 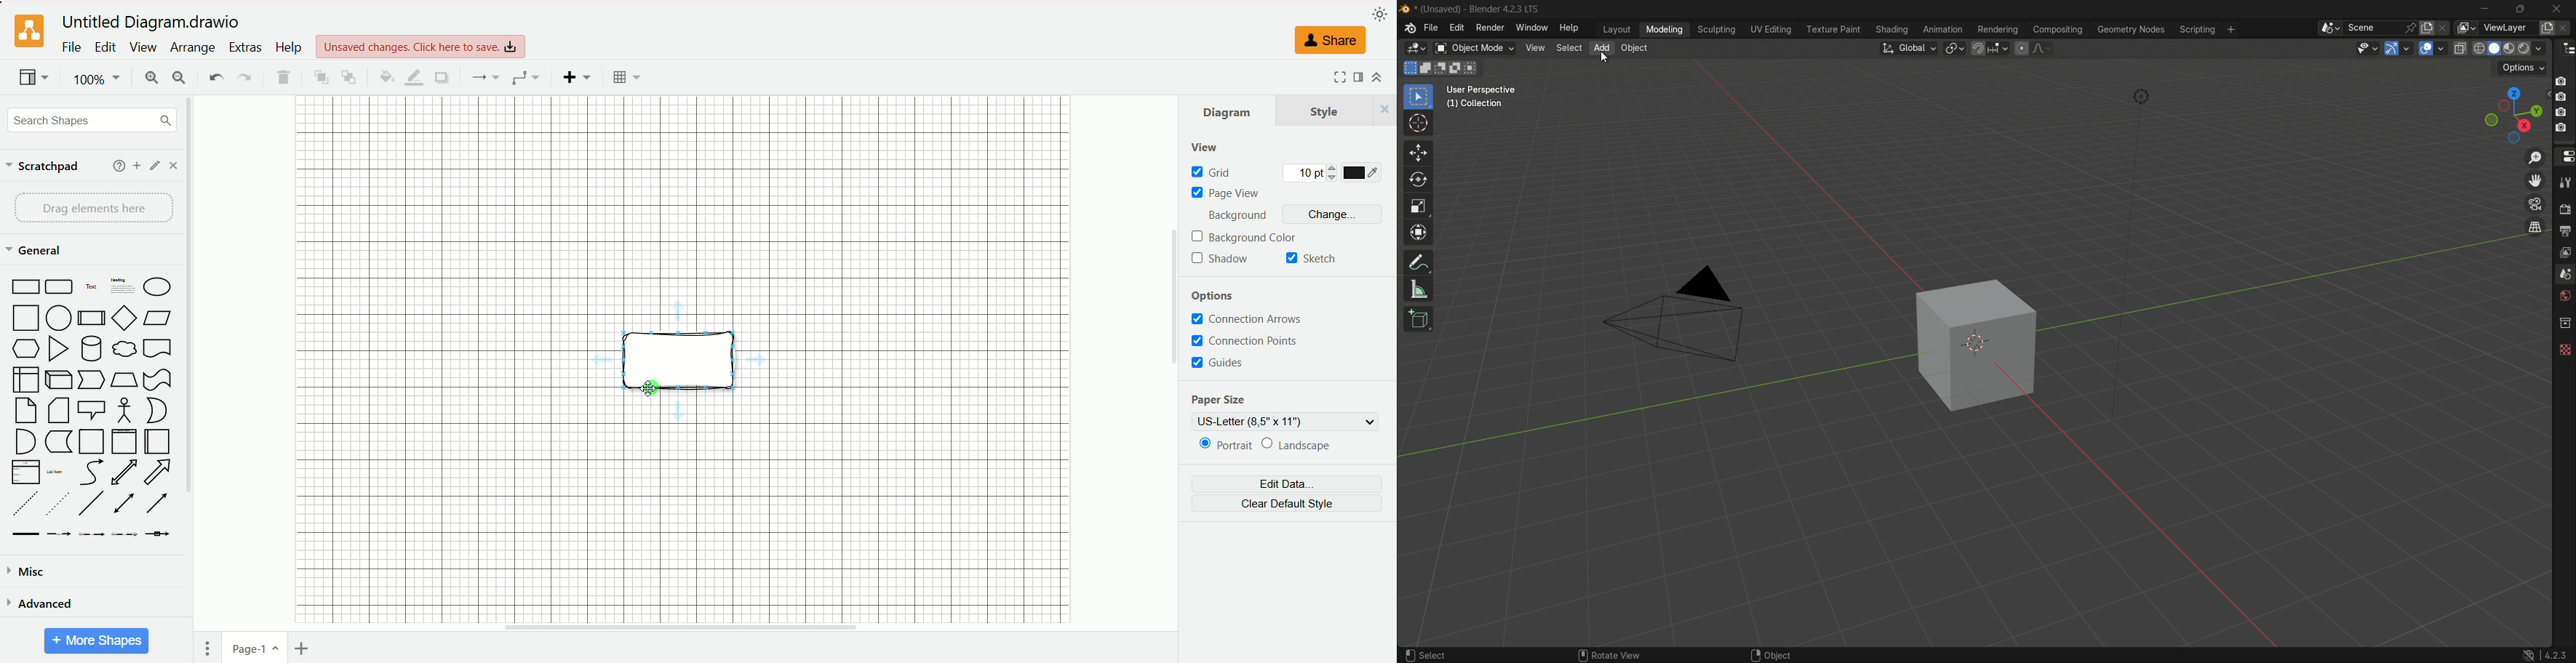 What do you see at coordinates (256, 646) in the screenshot?
I see `page-1` at bounding box center [256, 646].